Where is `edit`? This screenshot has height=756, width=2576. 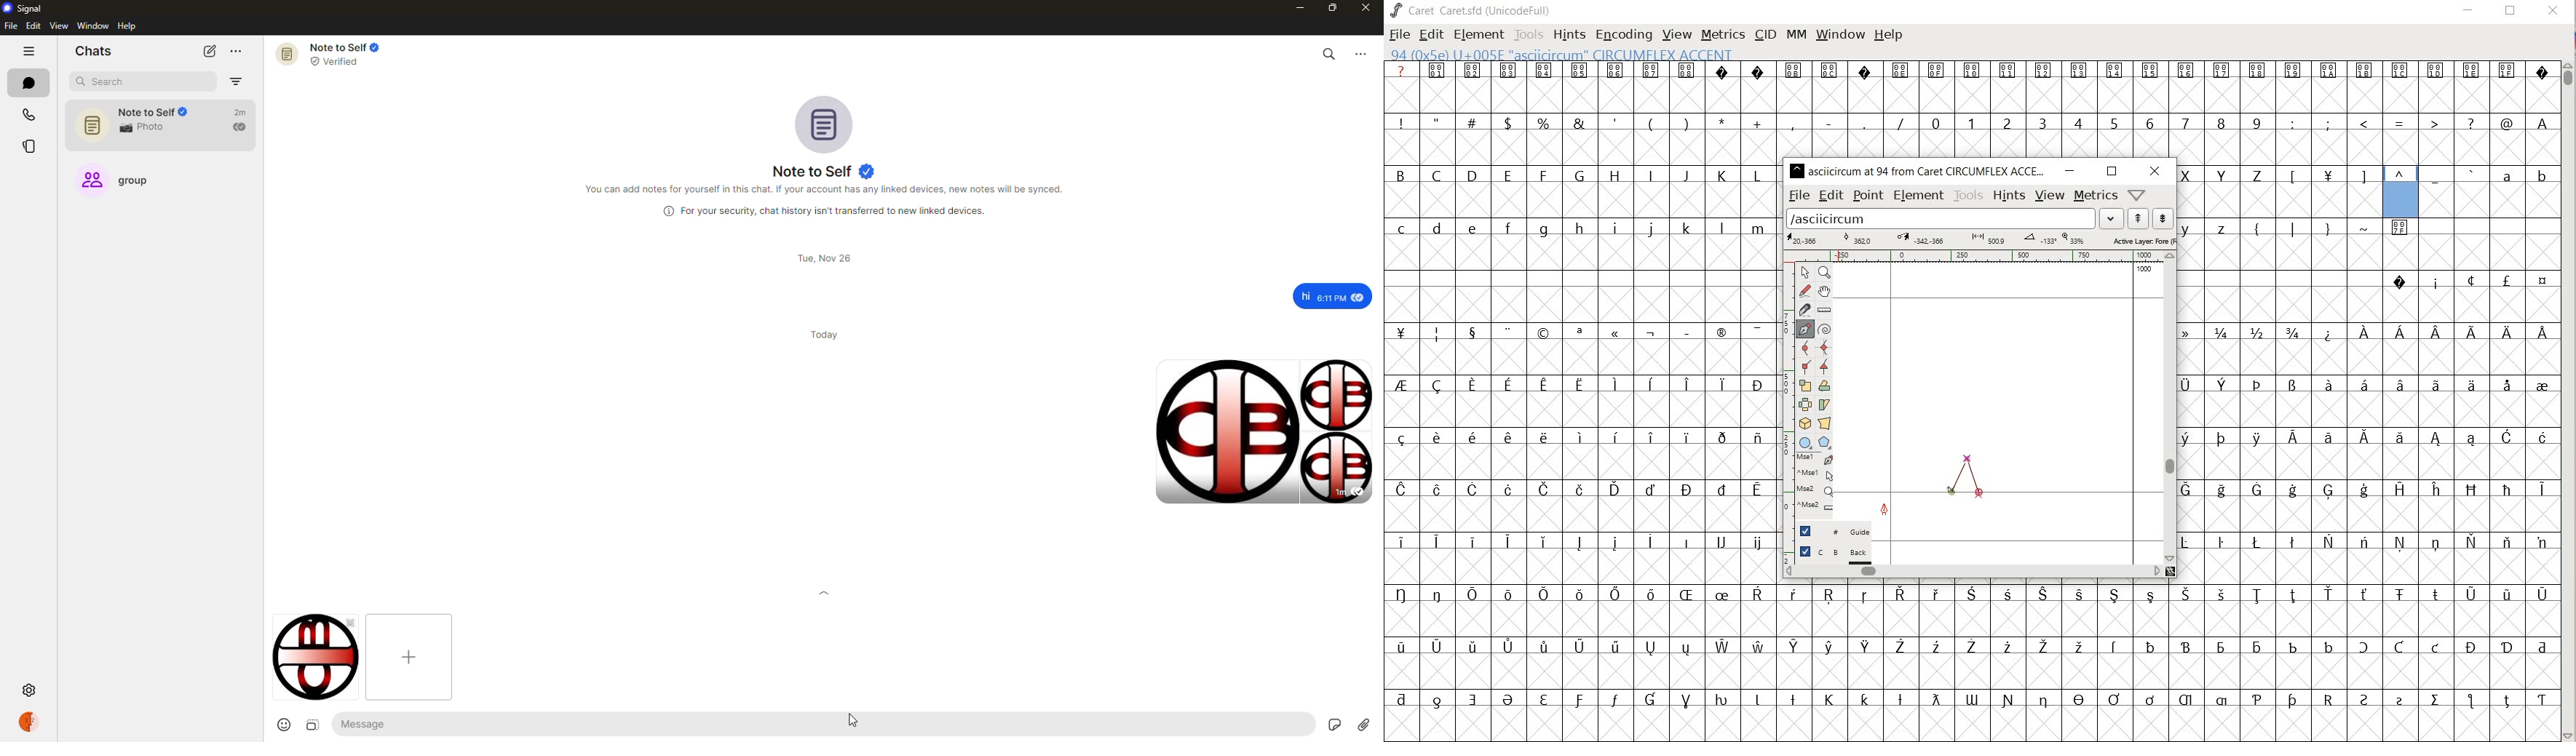
edit is located at coordinates (33, 26).